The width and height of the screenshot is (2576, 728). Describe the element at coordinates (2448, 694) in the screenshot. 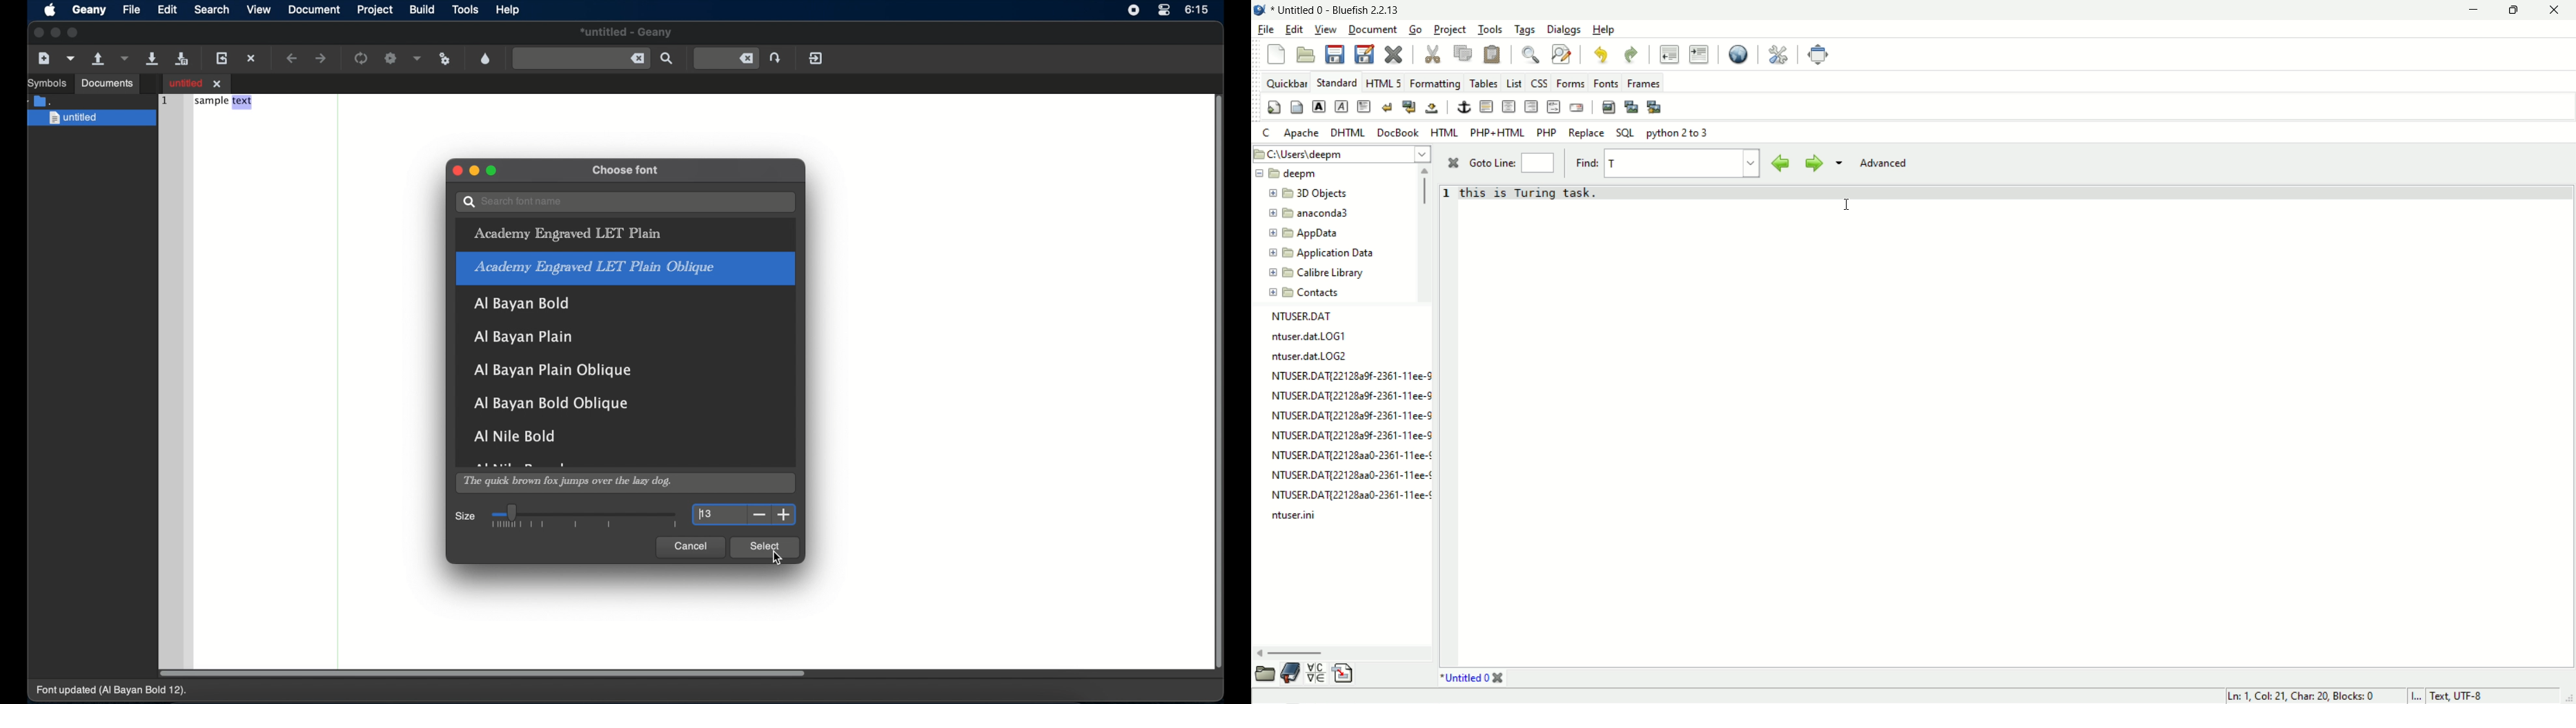

I see `I... Text, UTF-8` at that location.